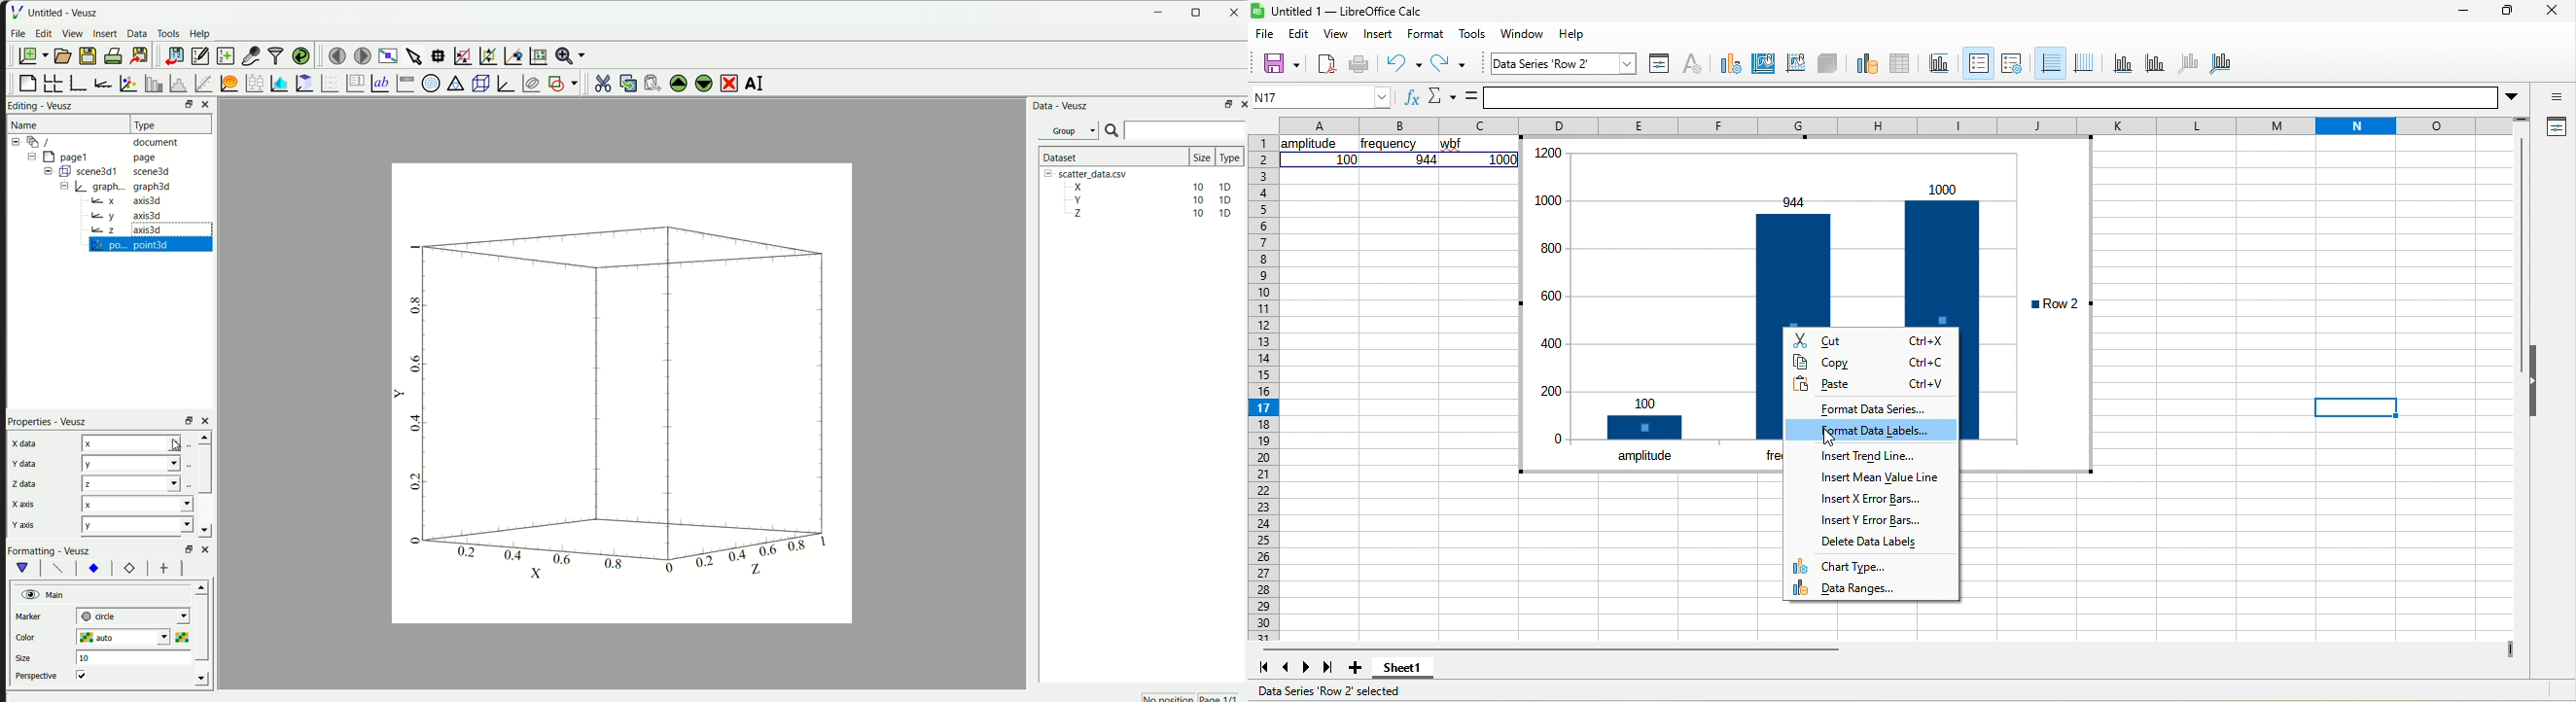  I want to click on save a document, so click(86, 57).